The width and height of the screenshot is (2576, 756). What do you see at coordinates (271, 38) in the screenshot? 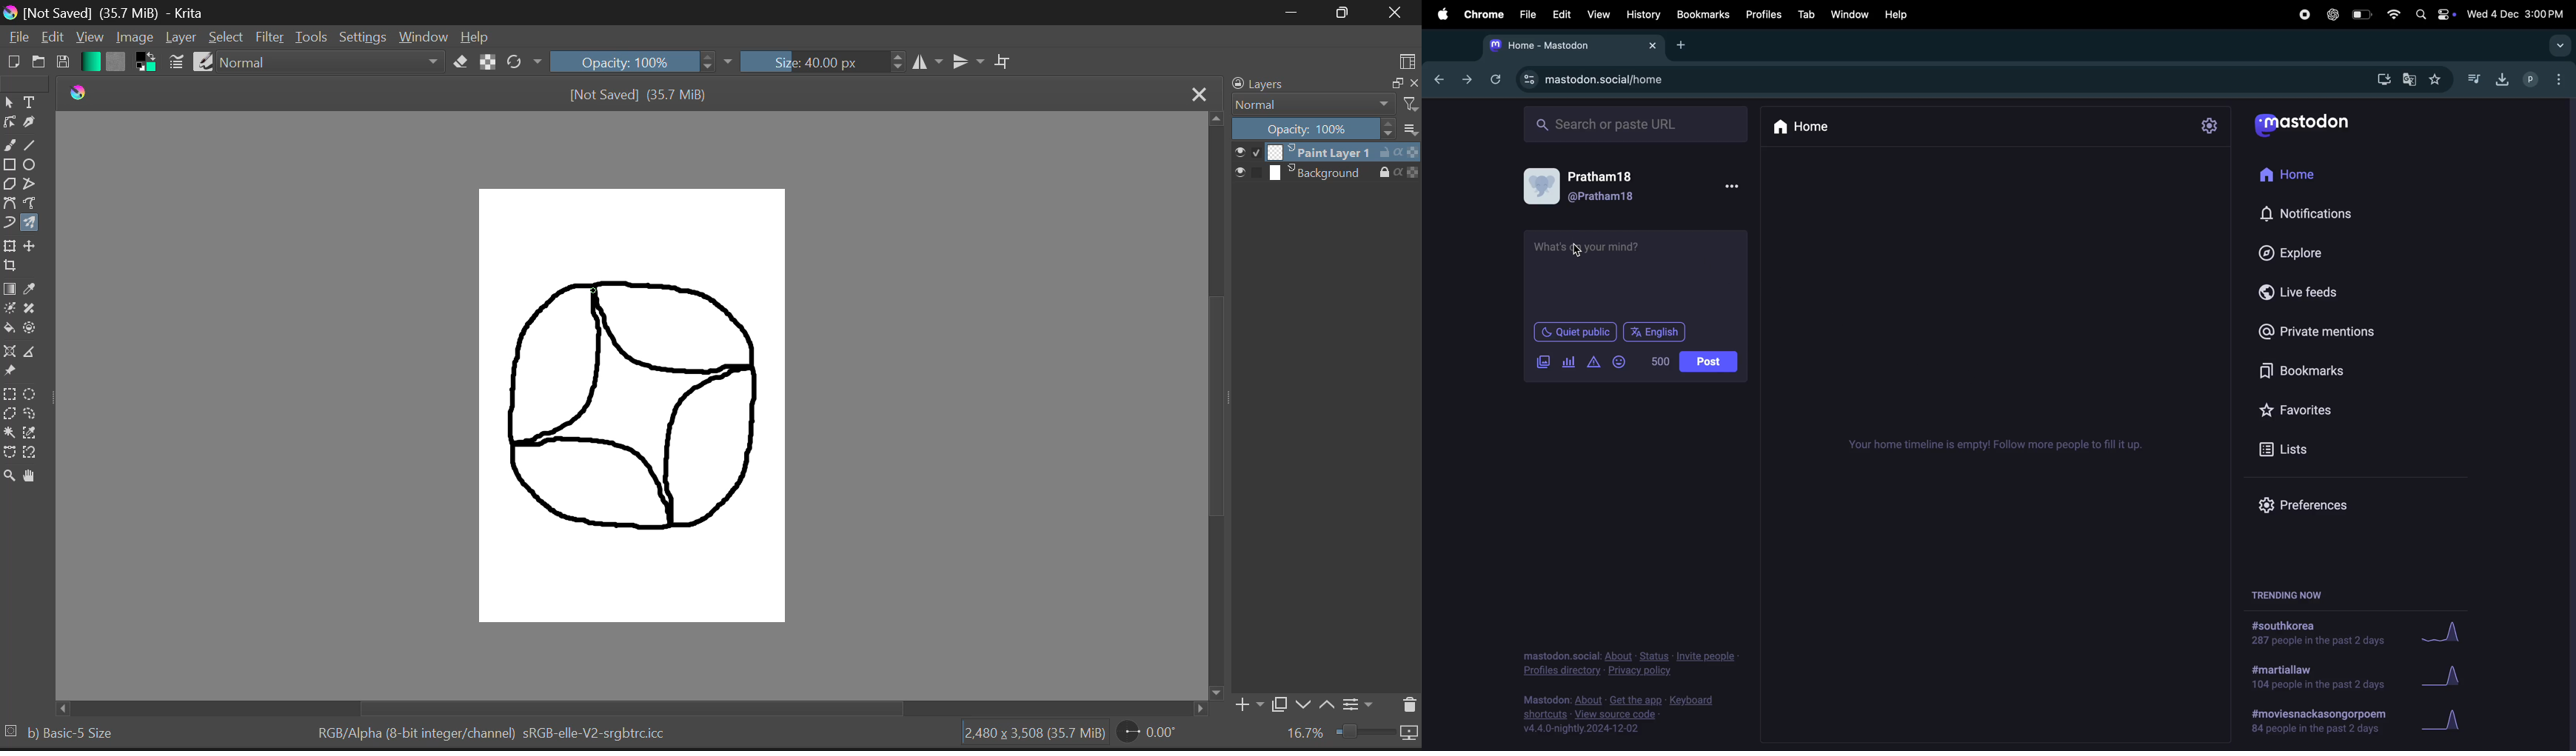
I see `Filter` at bounding box center [271, 38].